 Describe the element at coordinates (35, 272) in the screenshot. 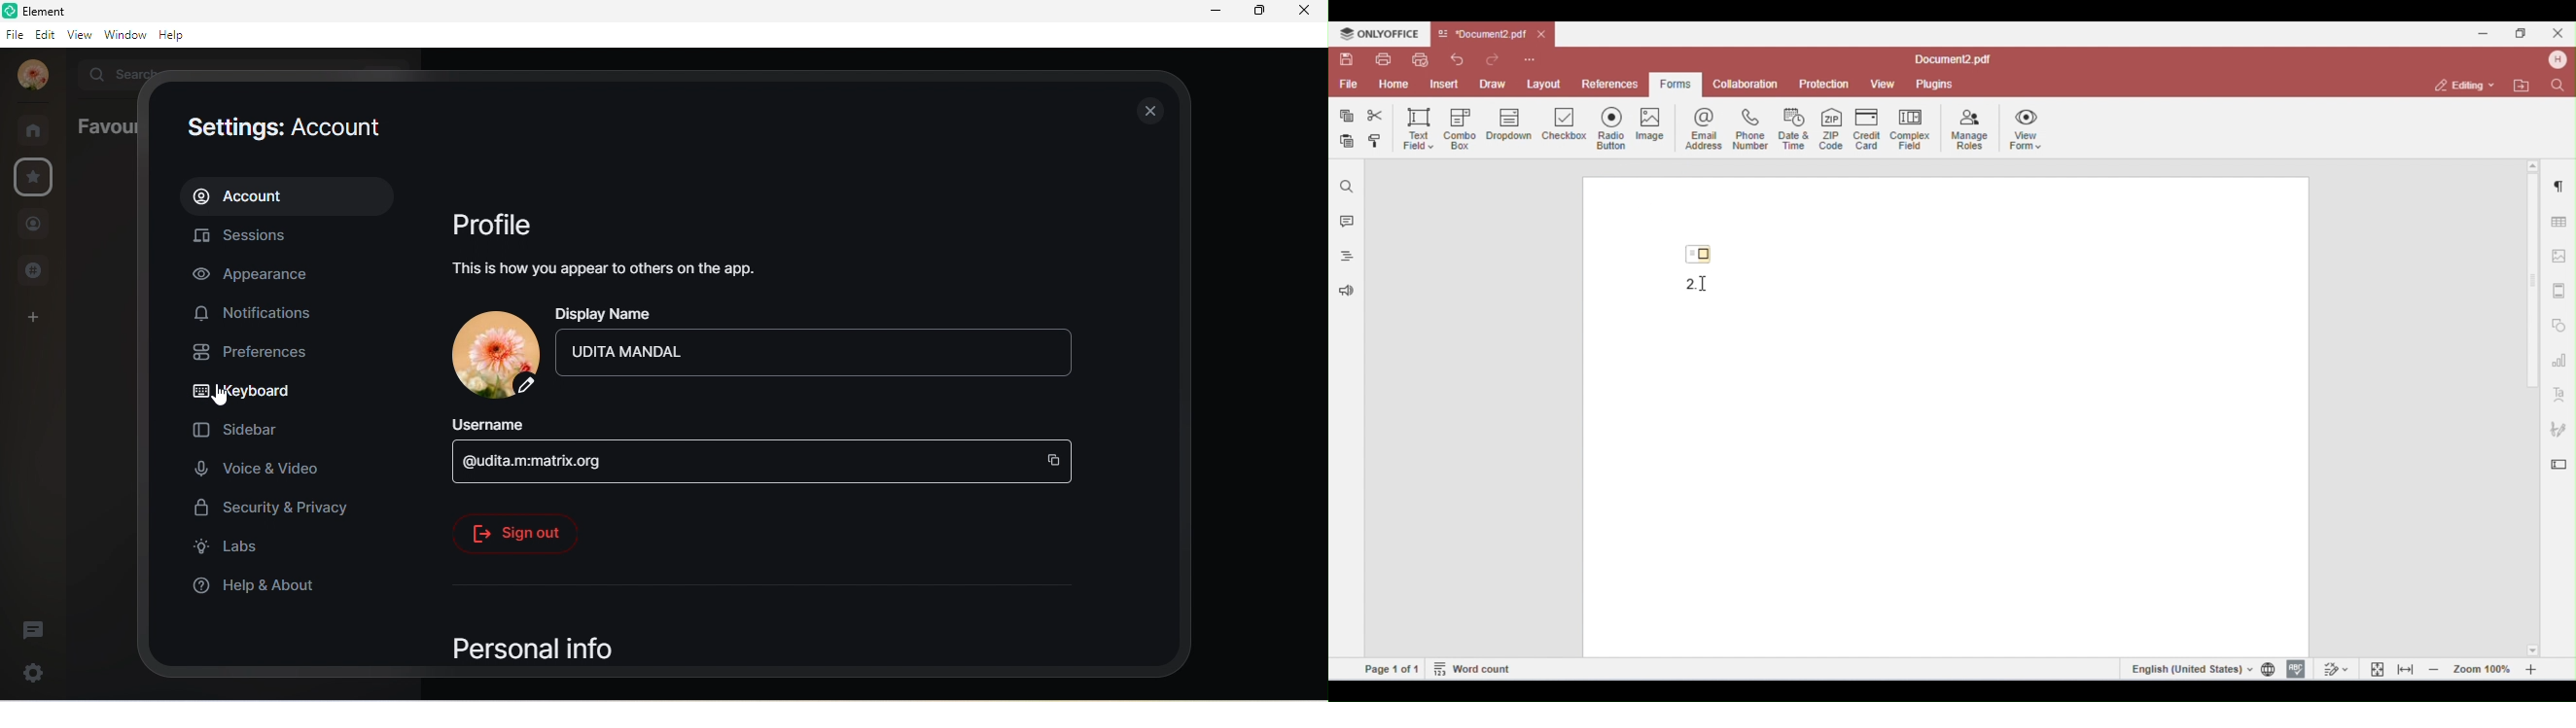

I see `public room` at that location.